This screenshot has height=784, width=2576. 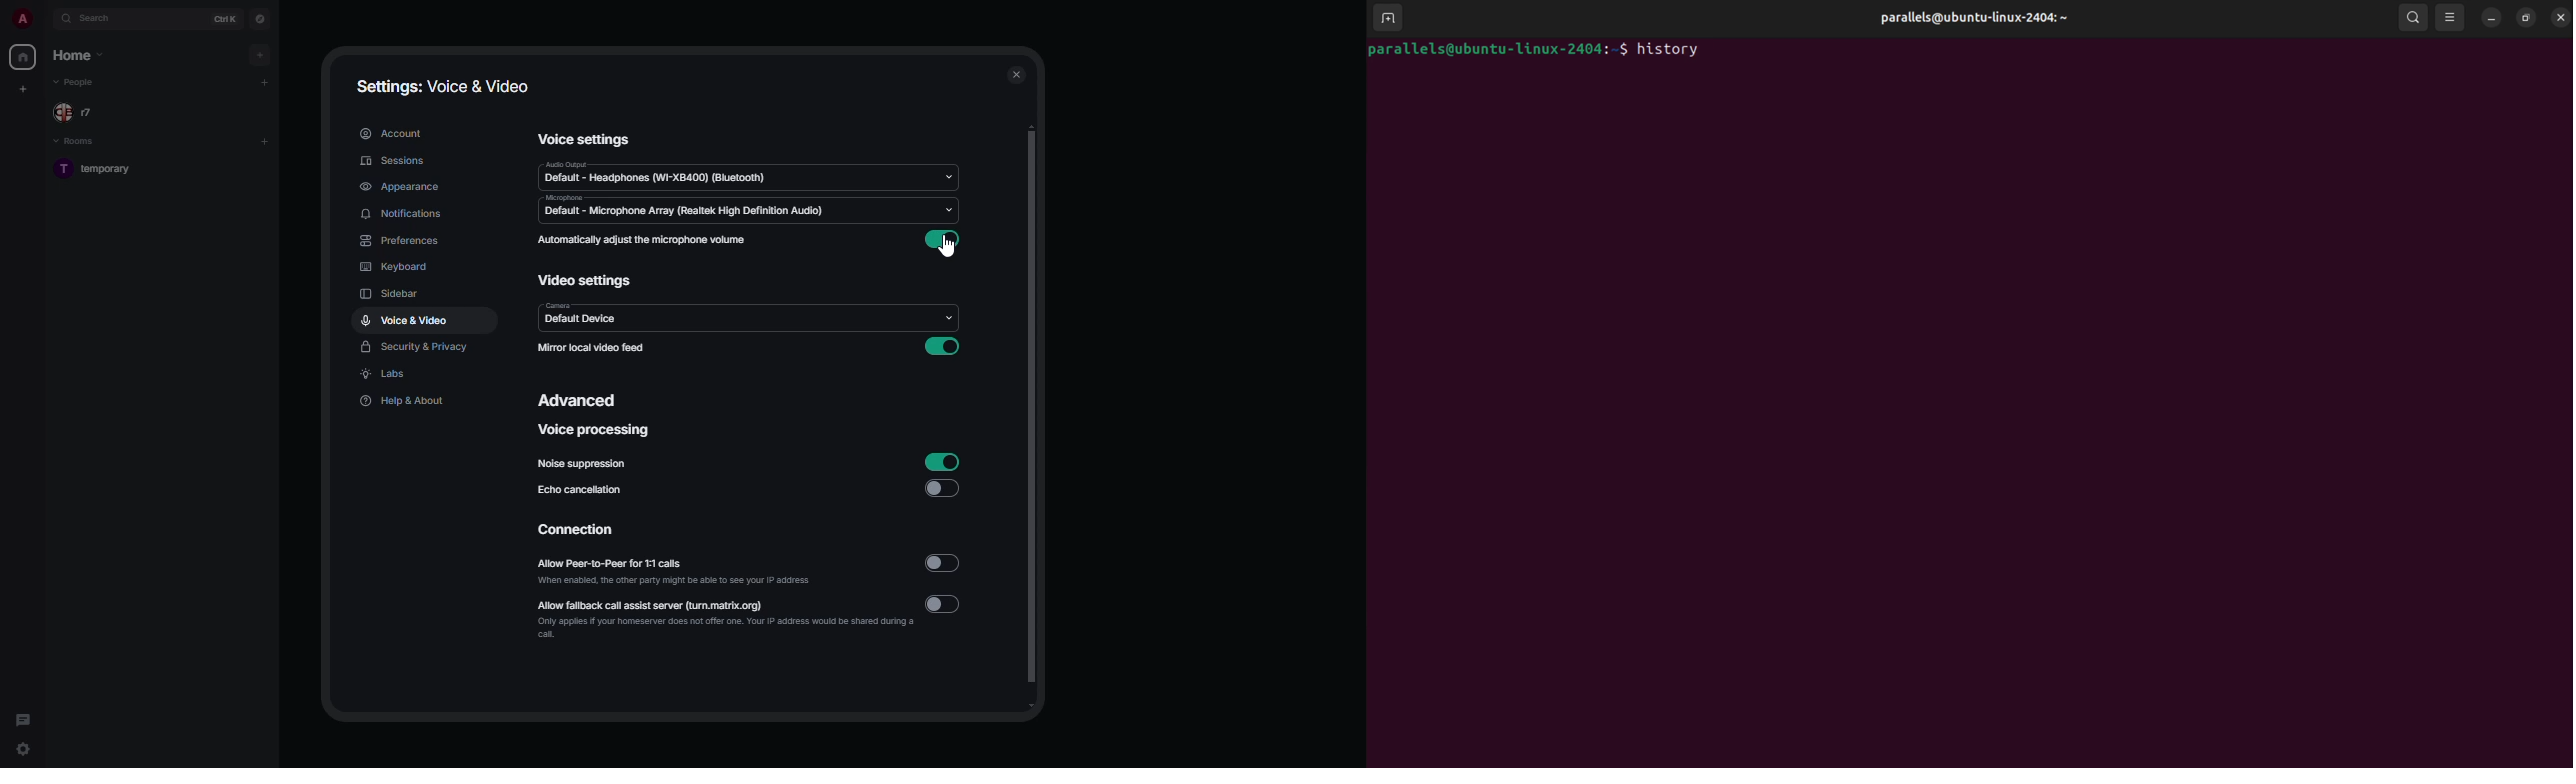 I want to click on connection, so click(x=584, y=531).